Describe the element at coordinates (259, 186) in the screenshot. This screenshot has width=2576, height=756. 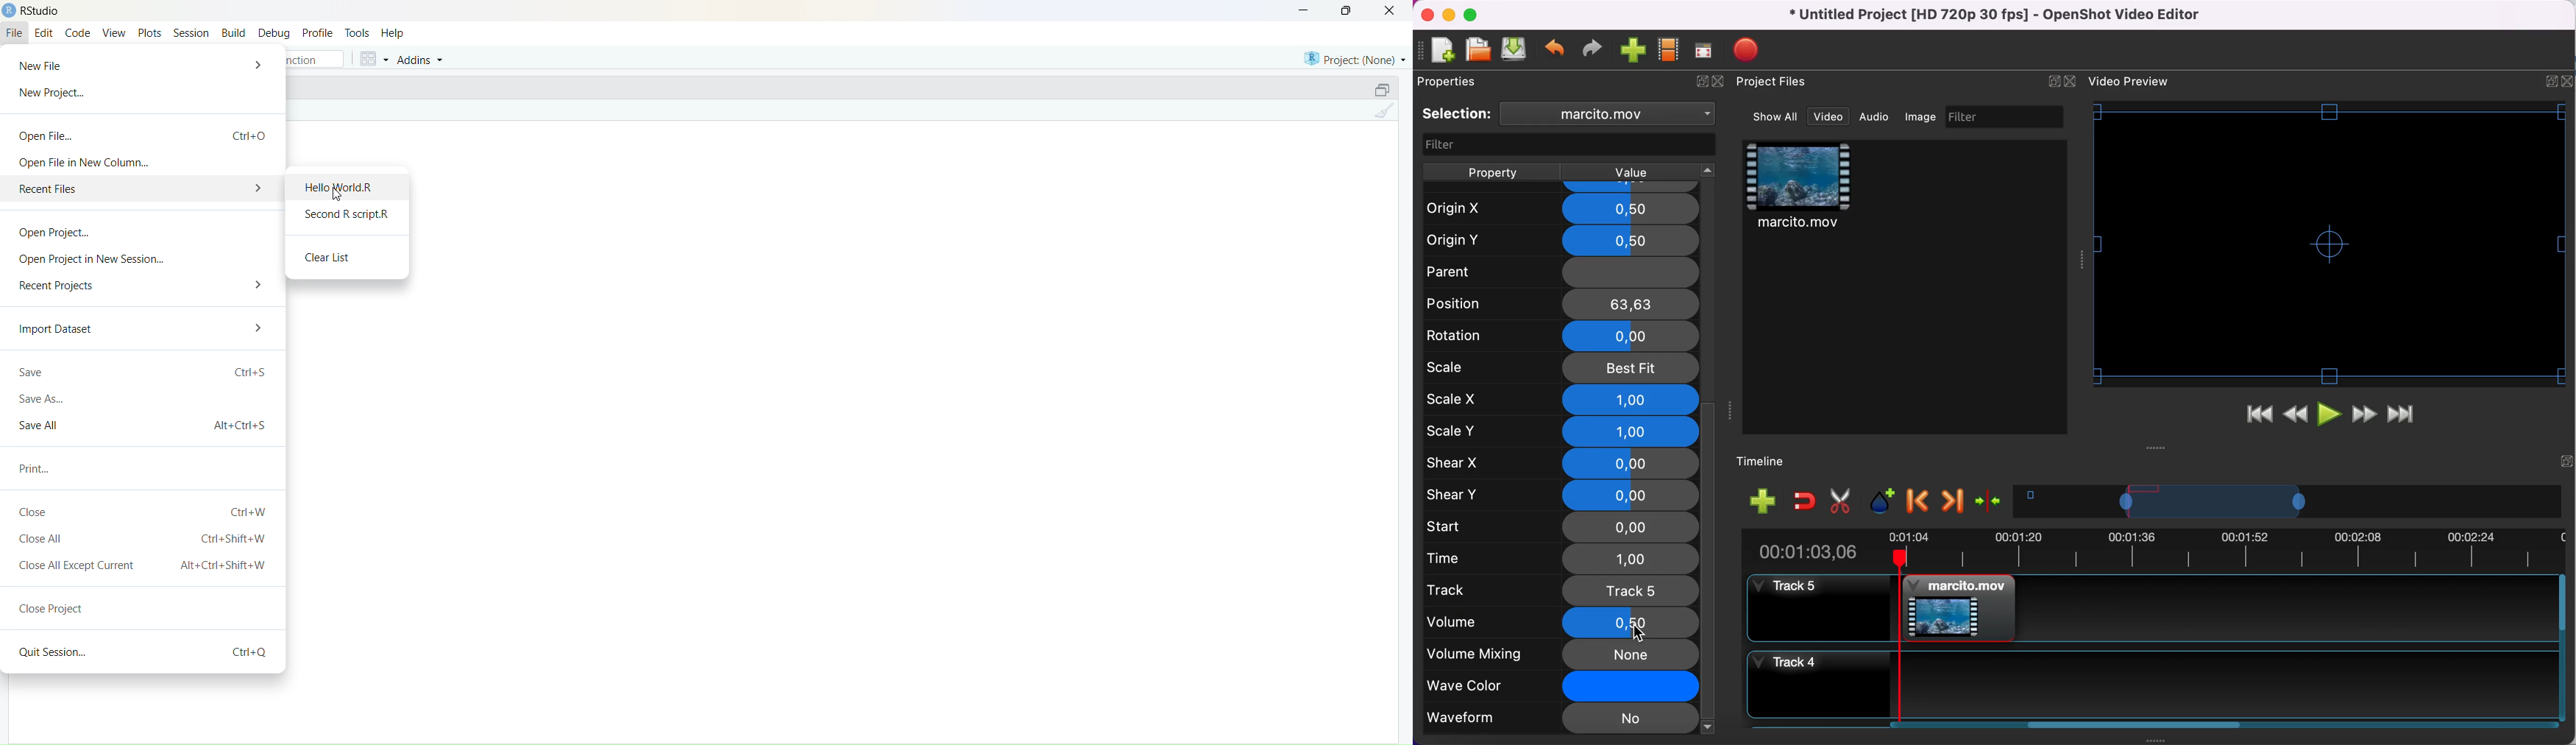
I see `More` at that location.